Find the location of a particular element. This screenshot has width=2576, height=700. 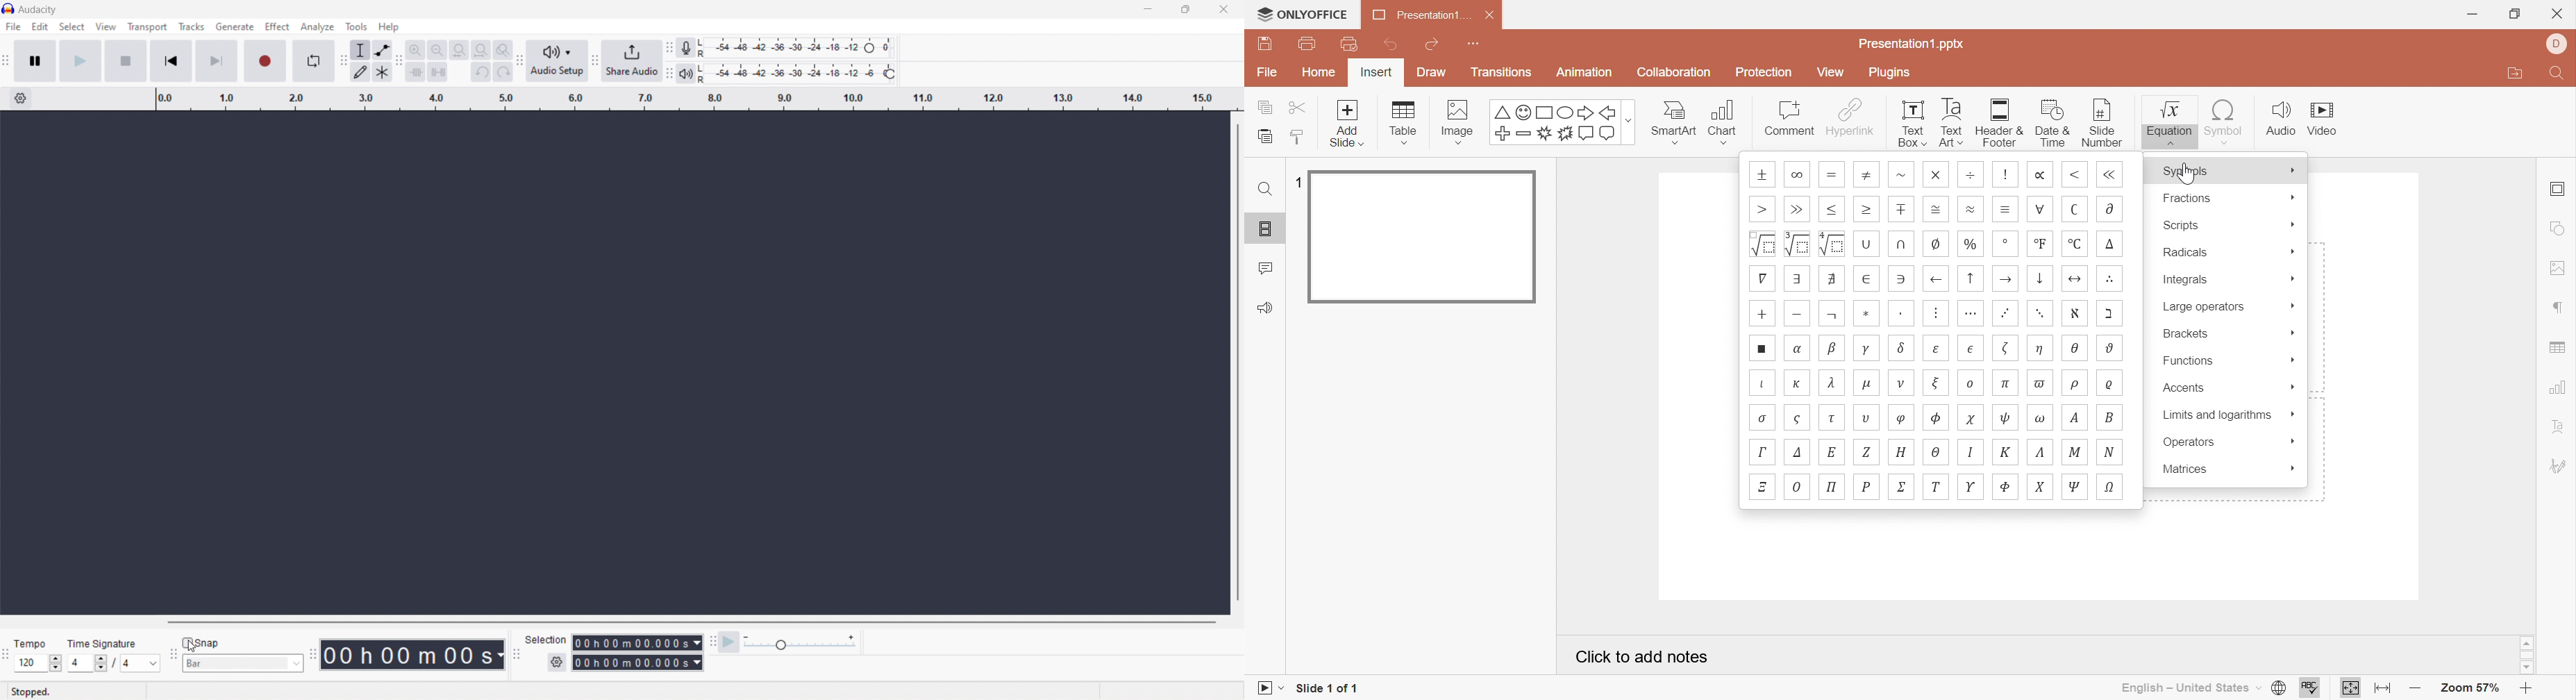

time is located at coordinates (412, 655).